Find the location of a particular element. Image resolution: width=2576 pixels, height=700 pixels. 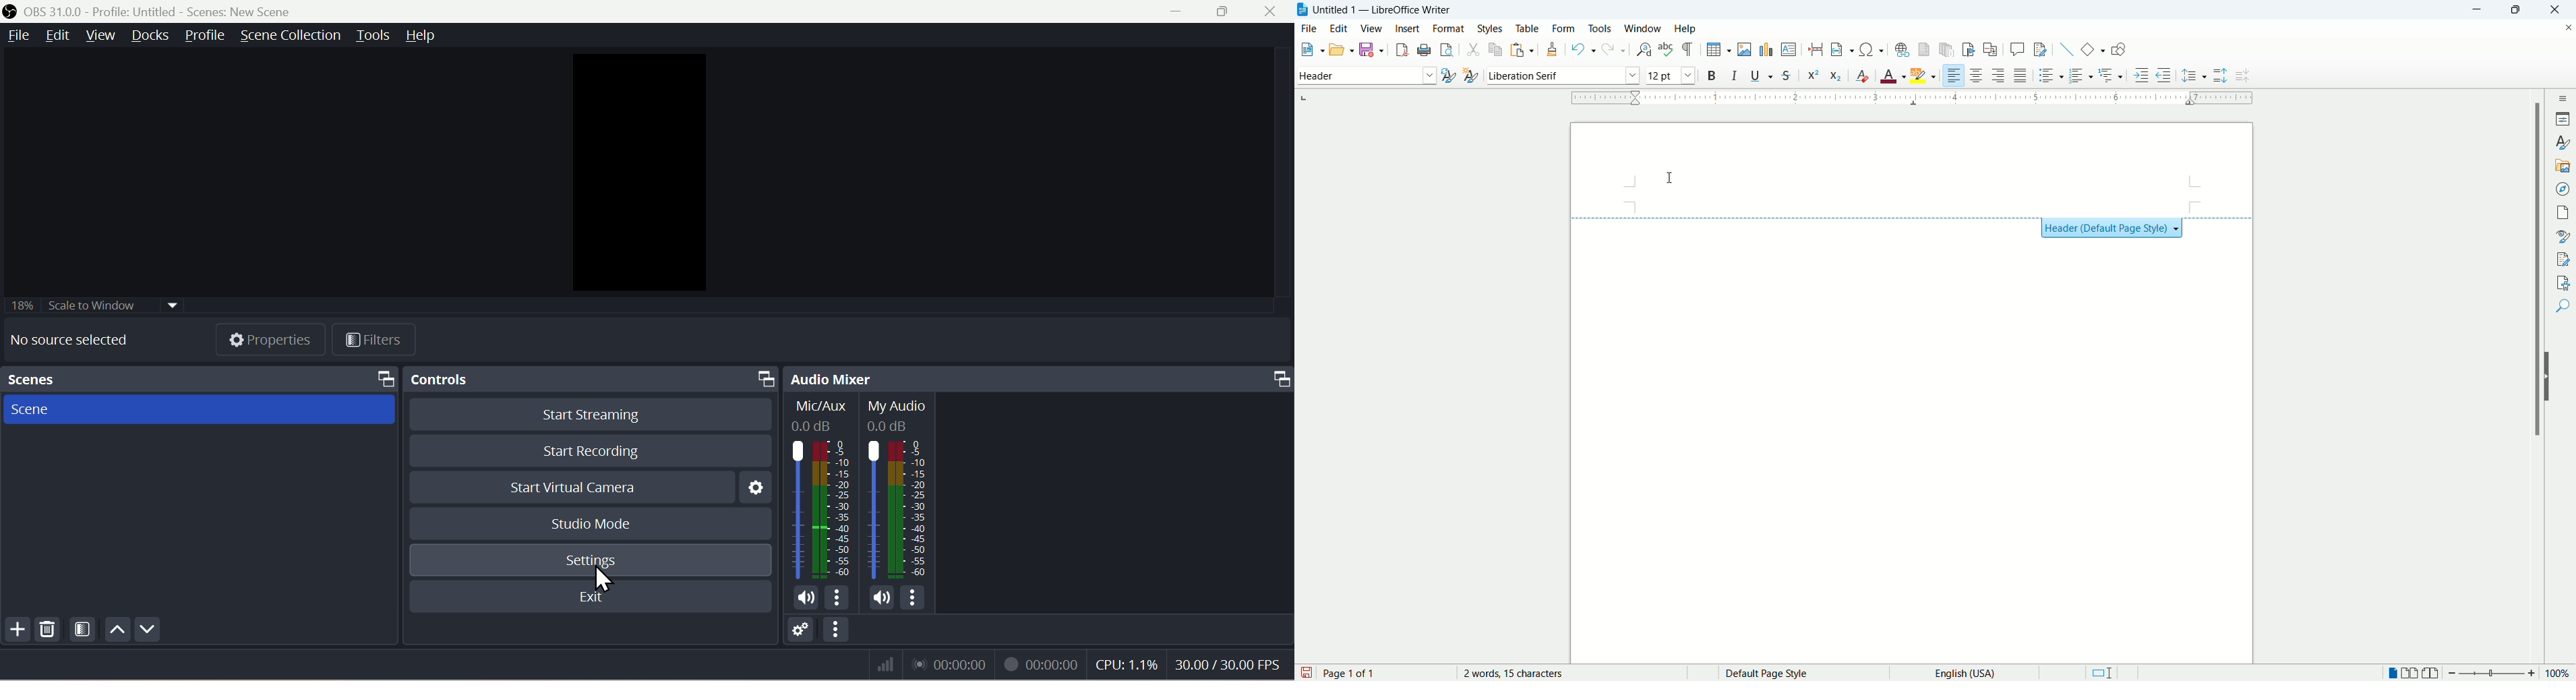

superscript is located at coordinates (1814, 76).